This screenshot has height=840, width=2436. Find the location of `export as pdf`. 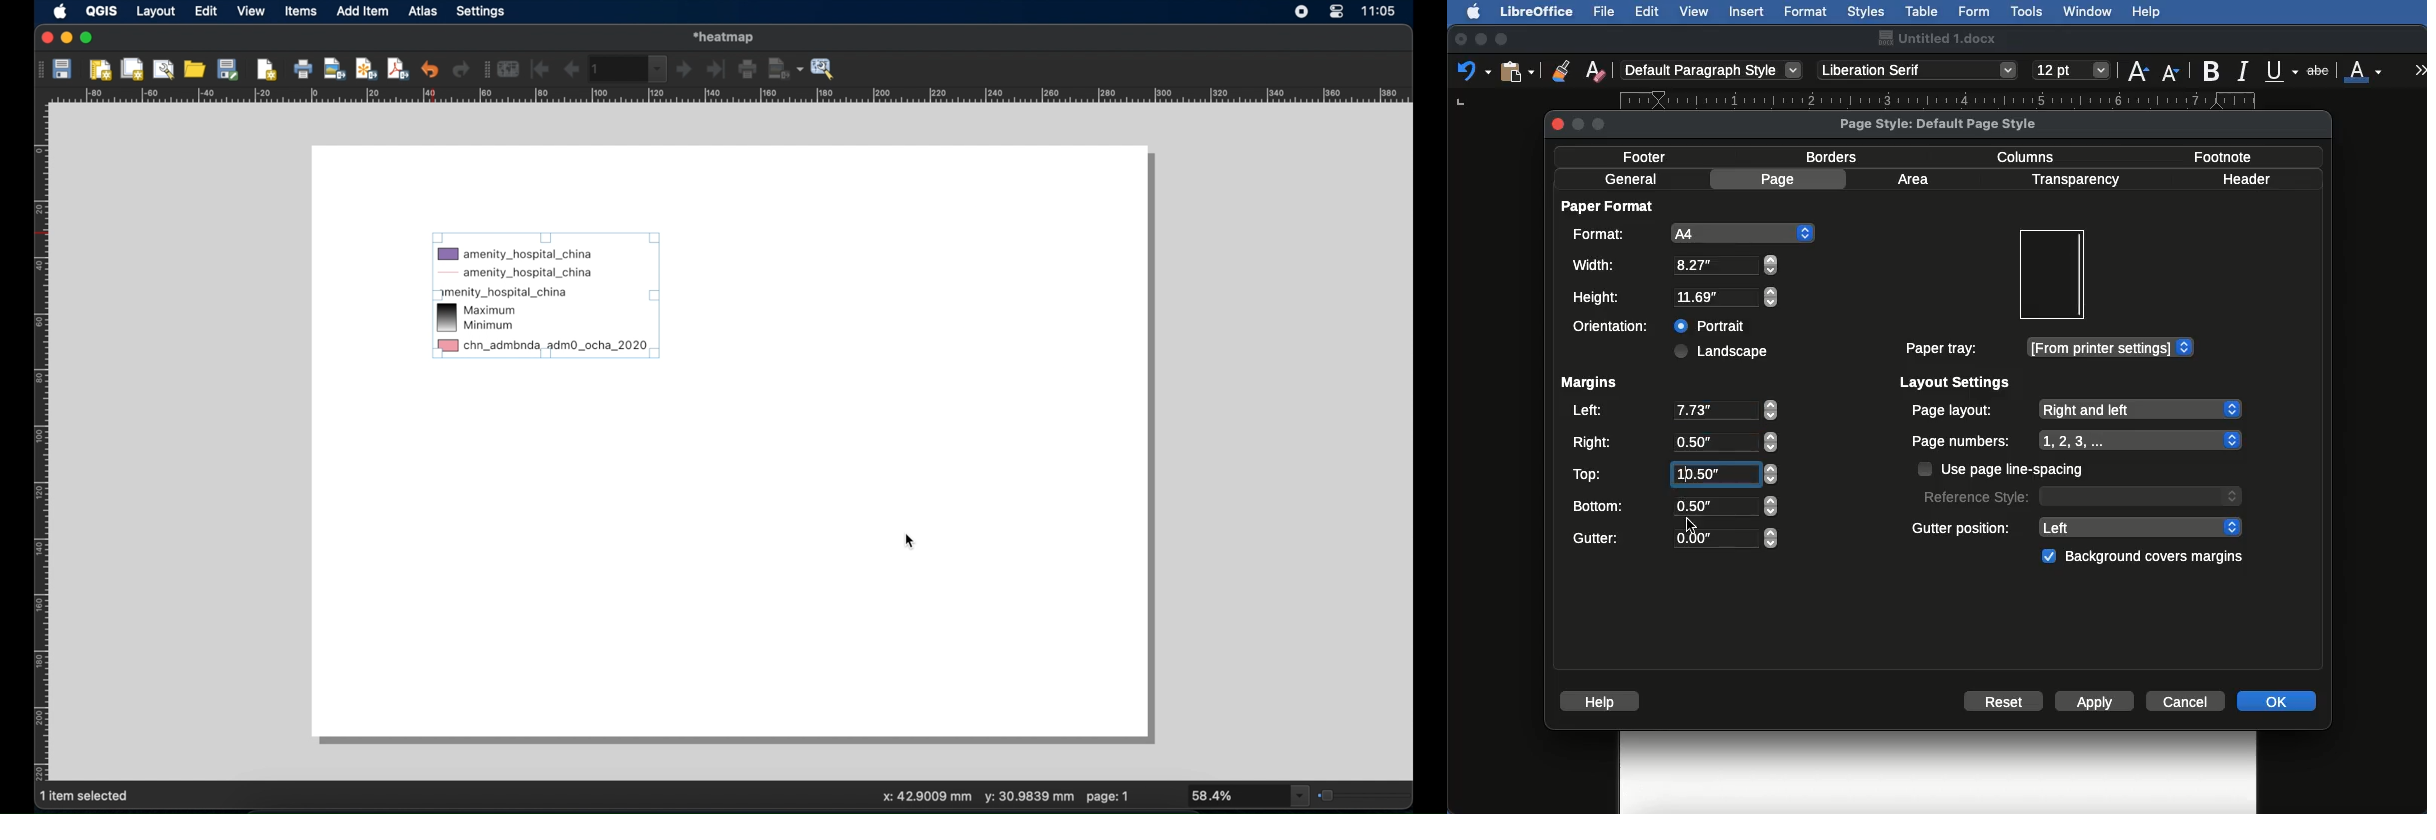

export as pdf is located at coordinates (398, 69).